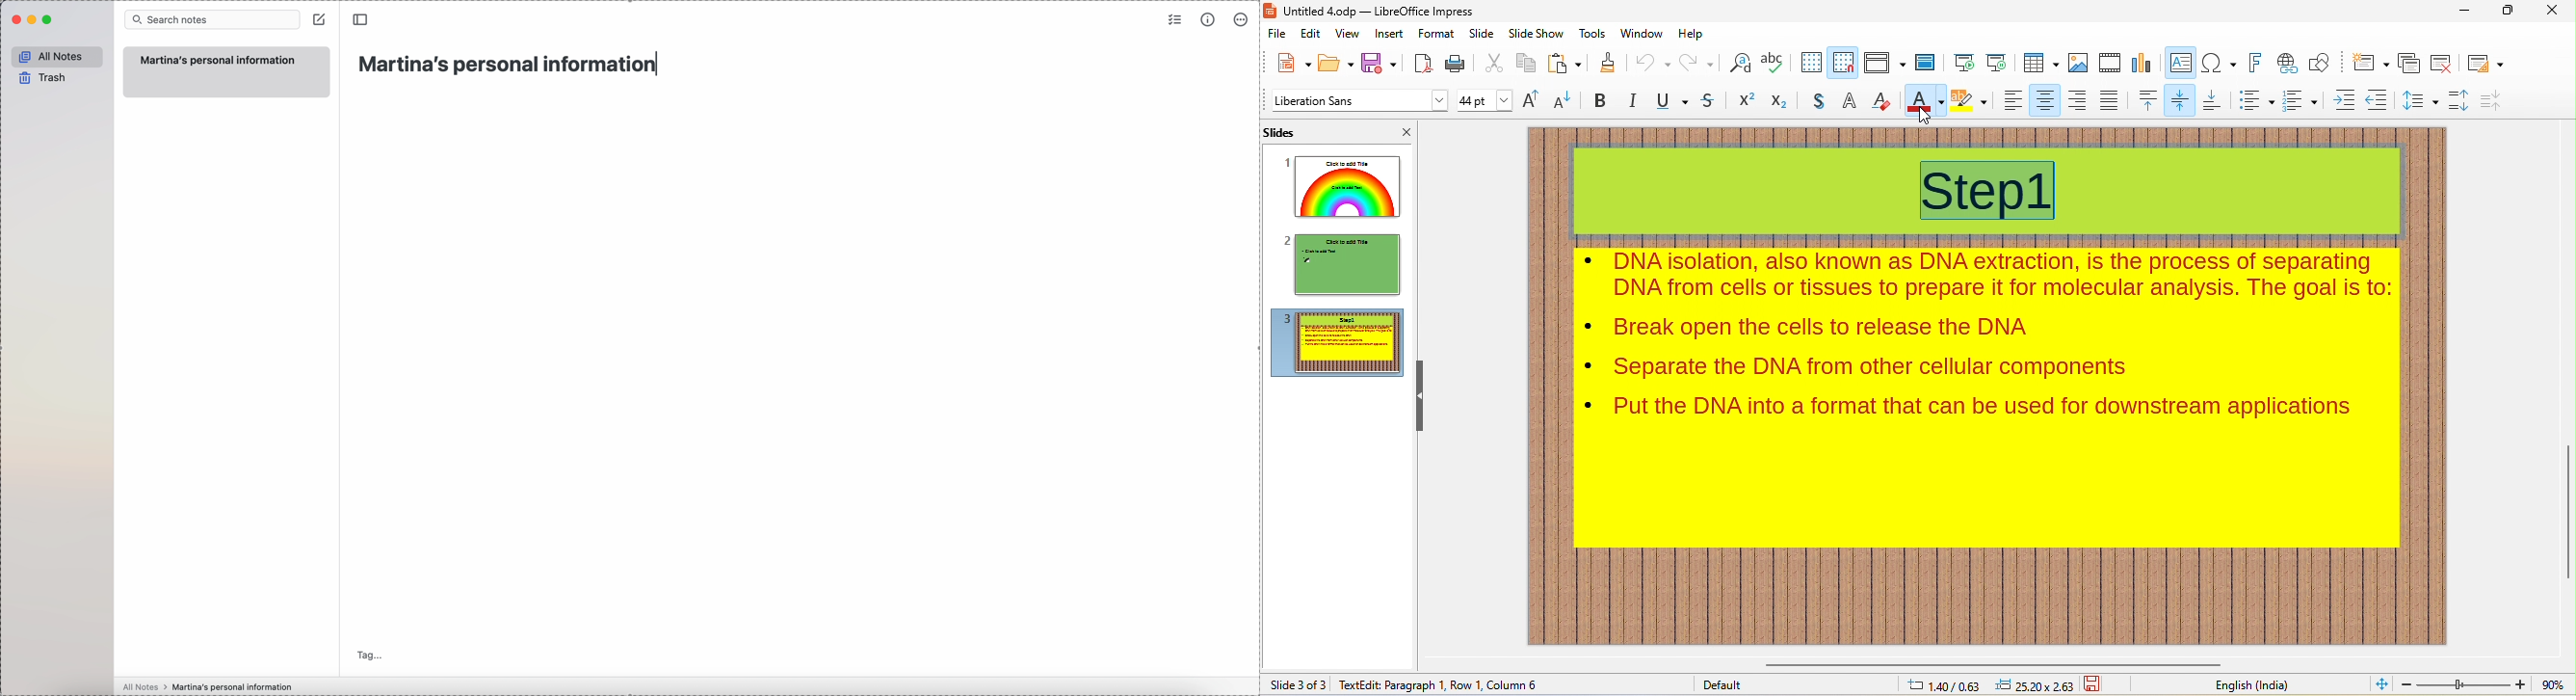  Describe the element at coordinates (1336, 64) in the screenshot. I see `open` at that location.